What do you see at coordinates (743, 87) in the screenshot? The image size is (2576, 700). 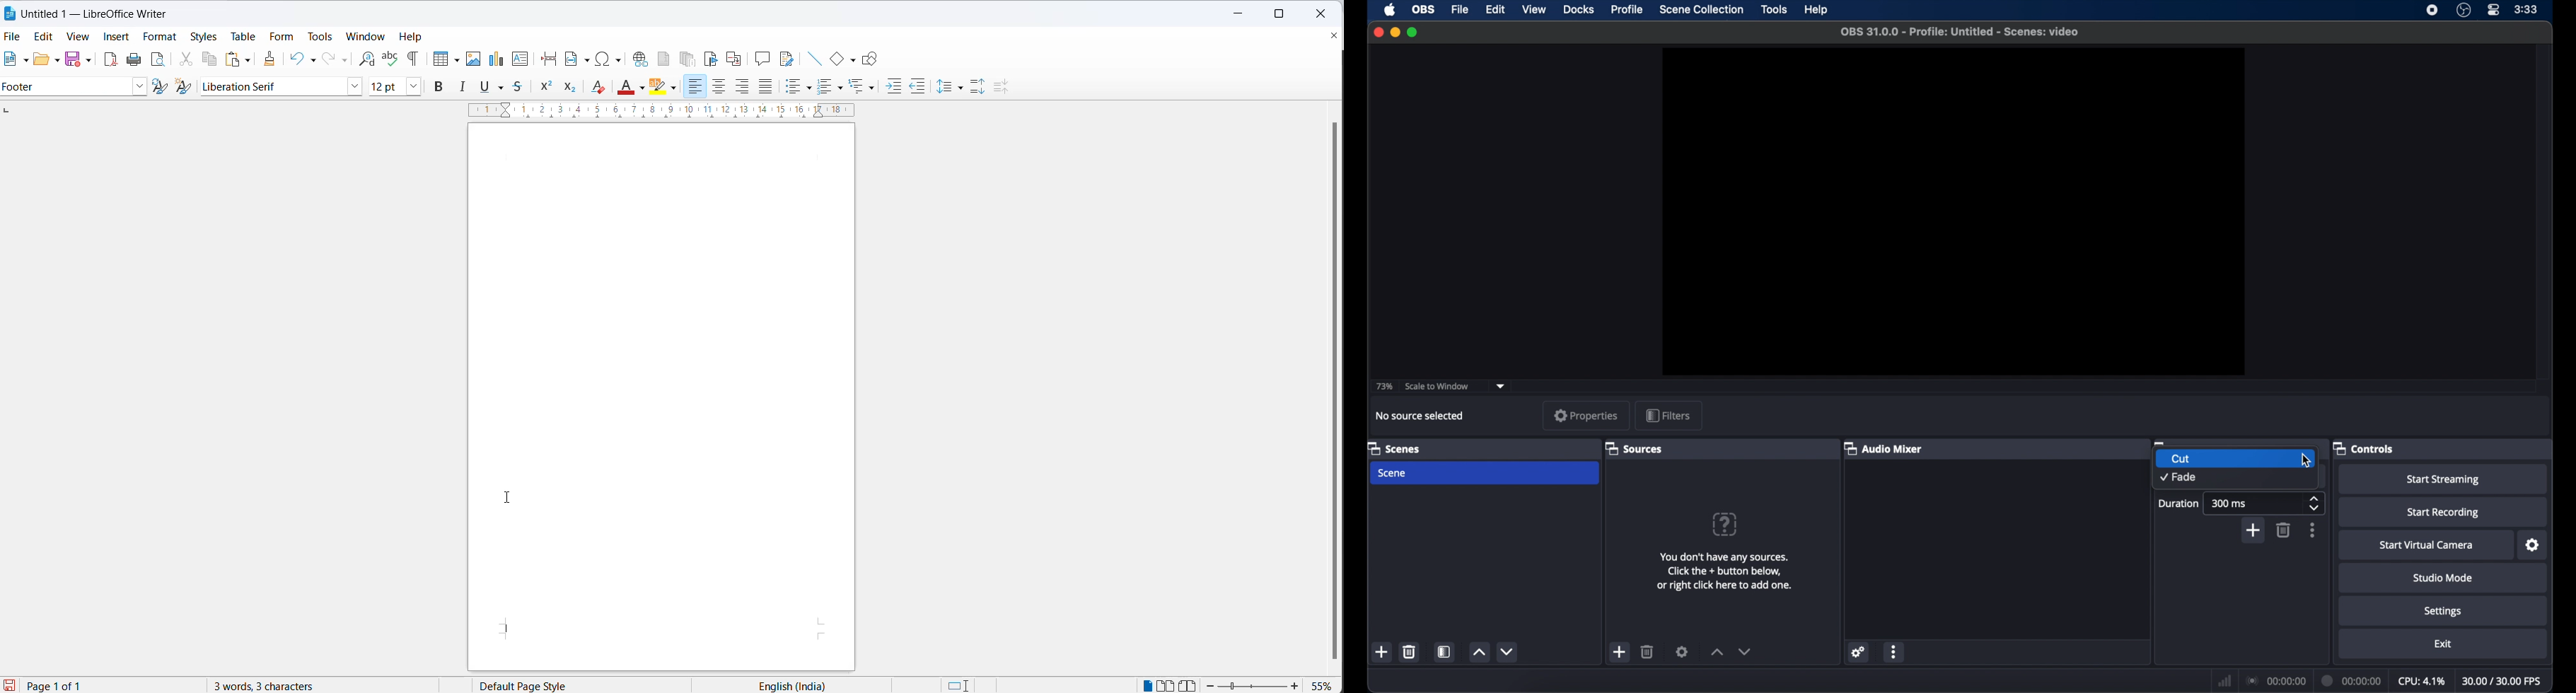 I see `text align right` at bounding box center [743, 87].